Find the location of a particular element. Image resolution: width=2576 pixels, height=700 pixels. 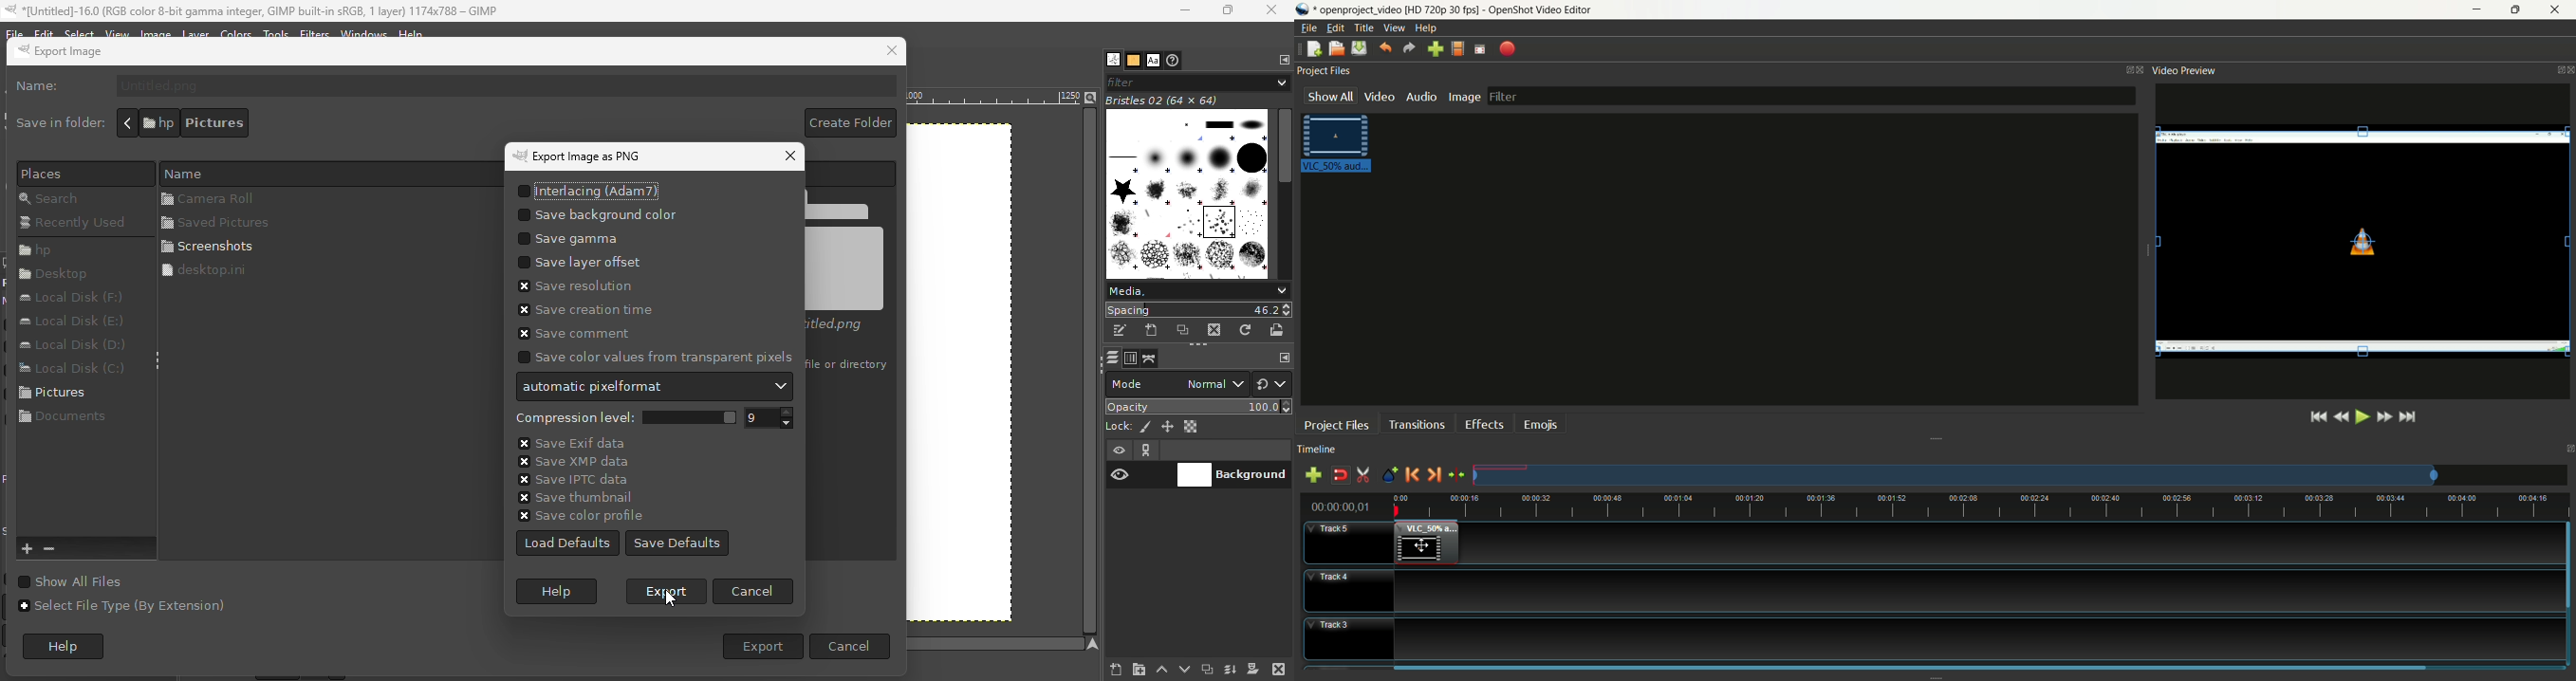

Layers is located at coordinates (1111, 358).